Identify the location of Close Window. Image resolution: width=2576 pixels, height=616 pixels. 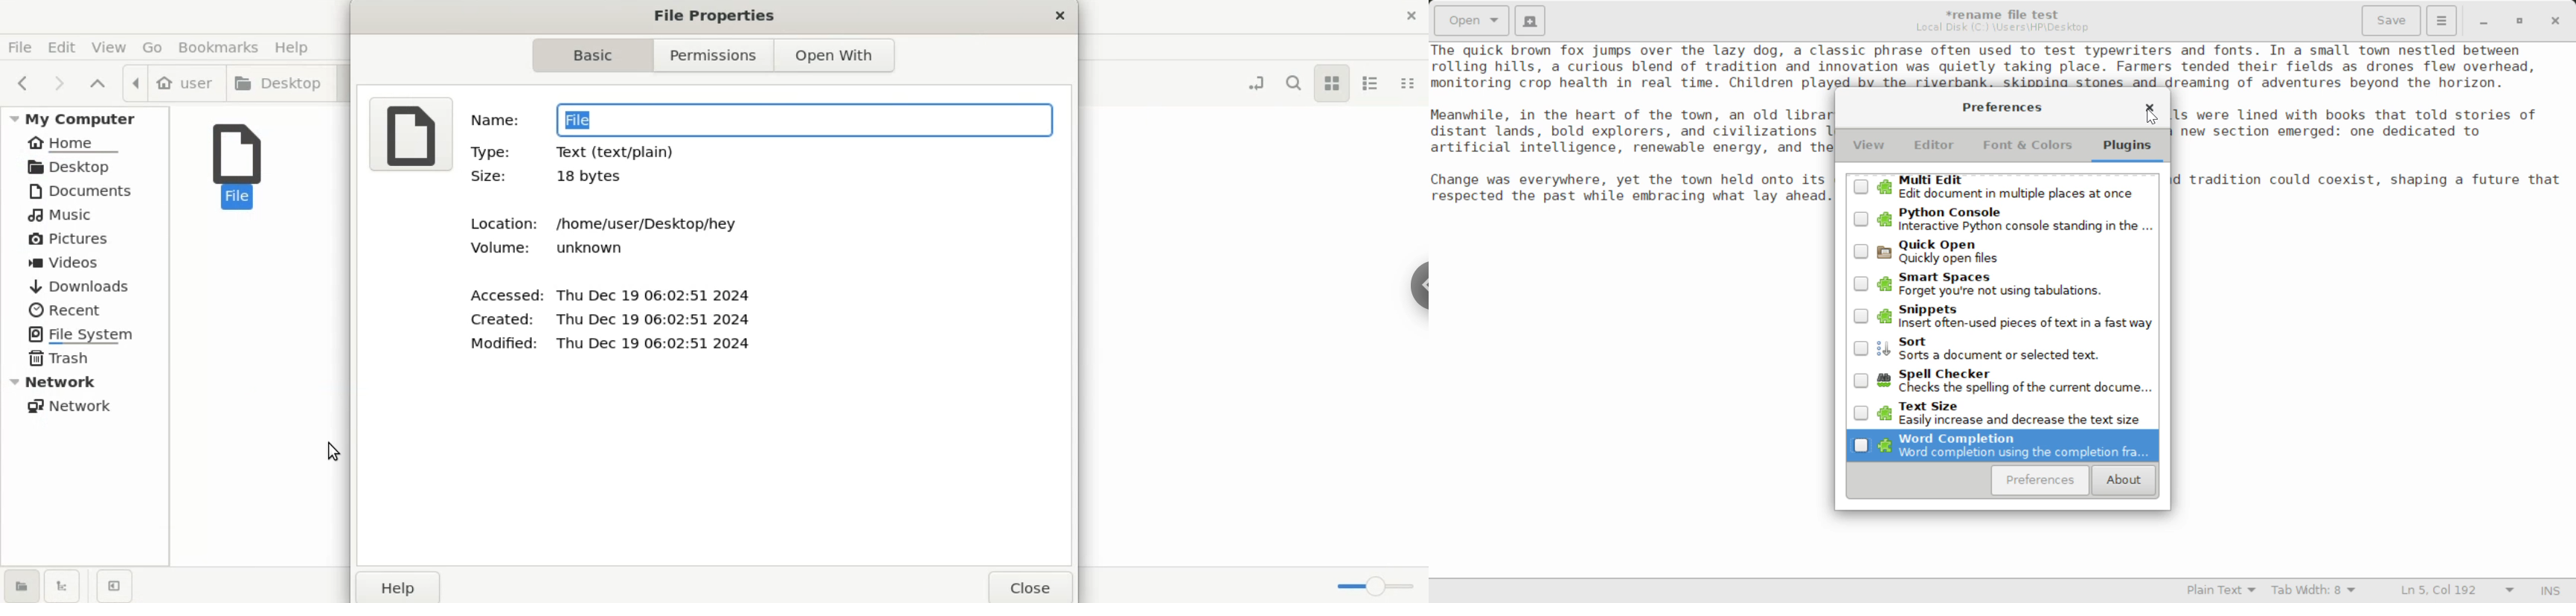
(2558, 20).